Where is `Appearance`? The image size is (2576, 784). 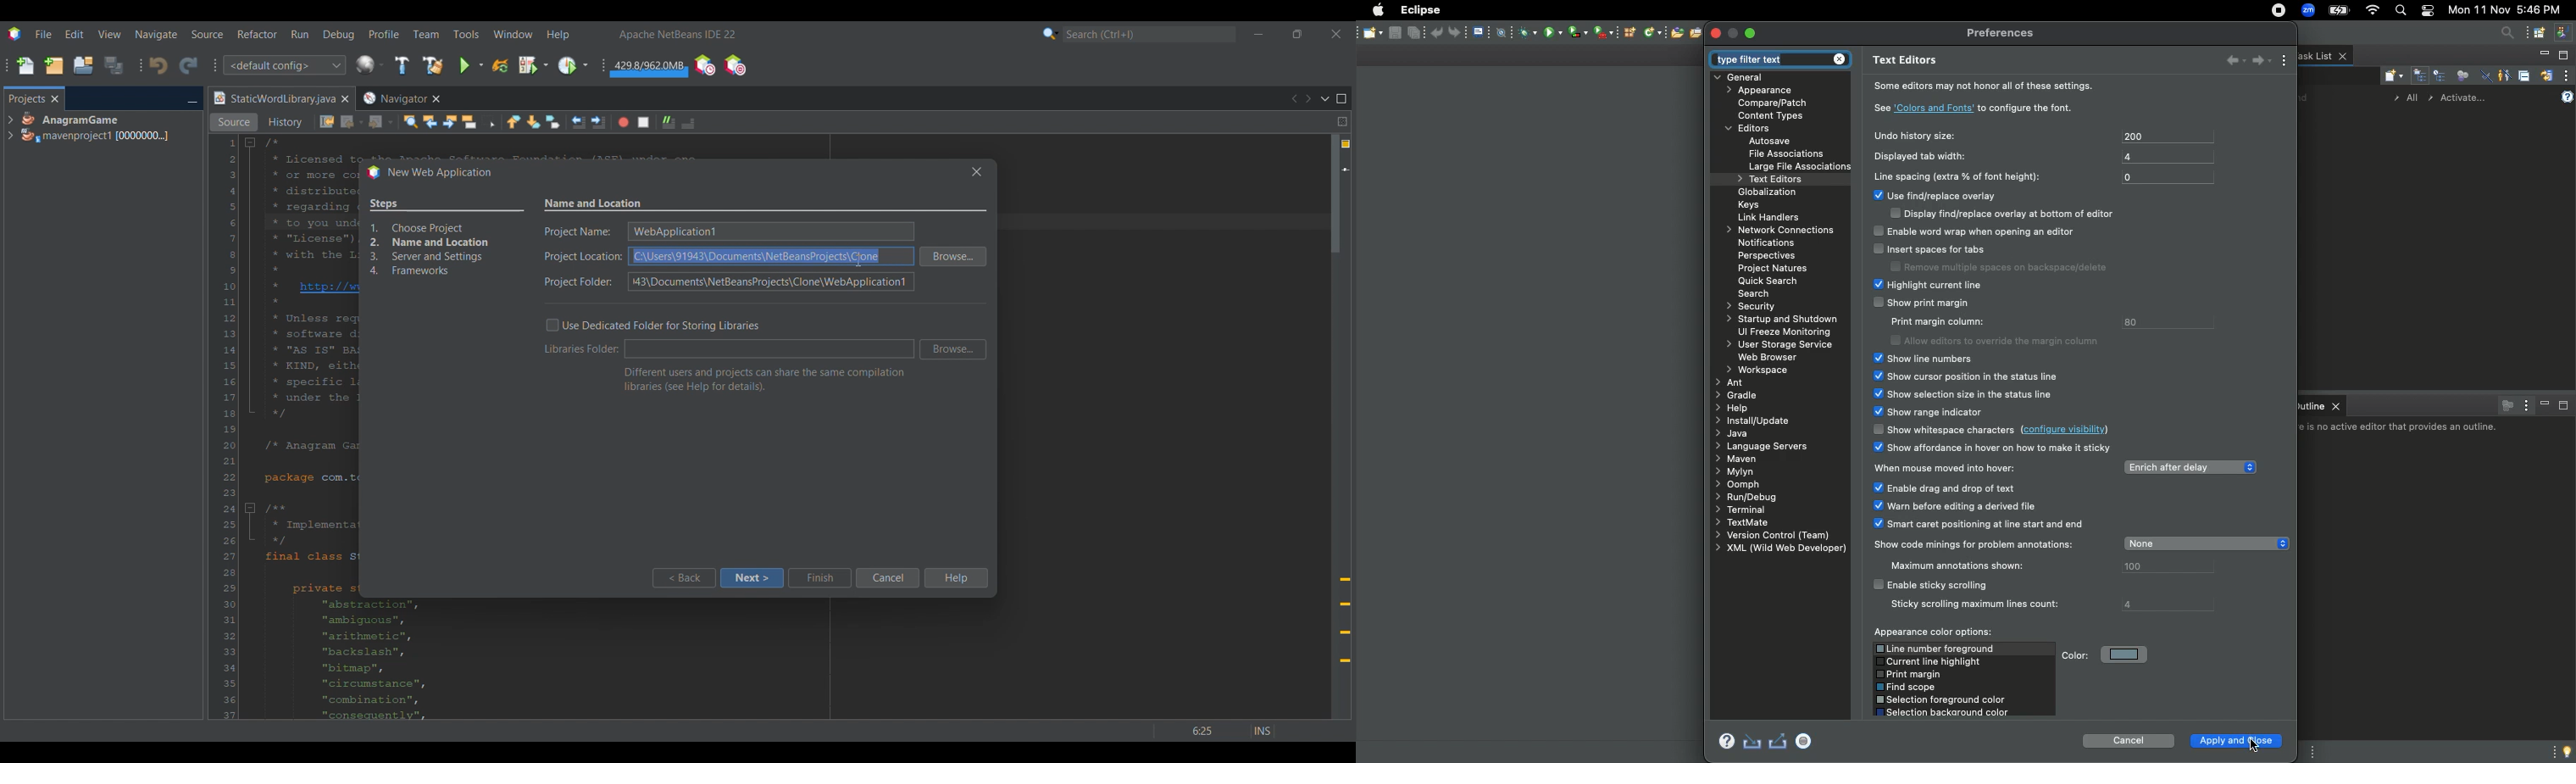 Appearance is located at coordinates (1764, 92).